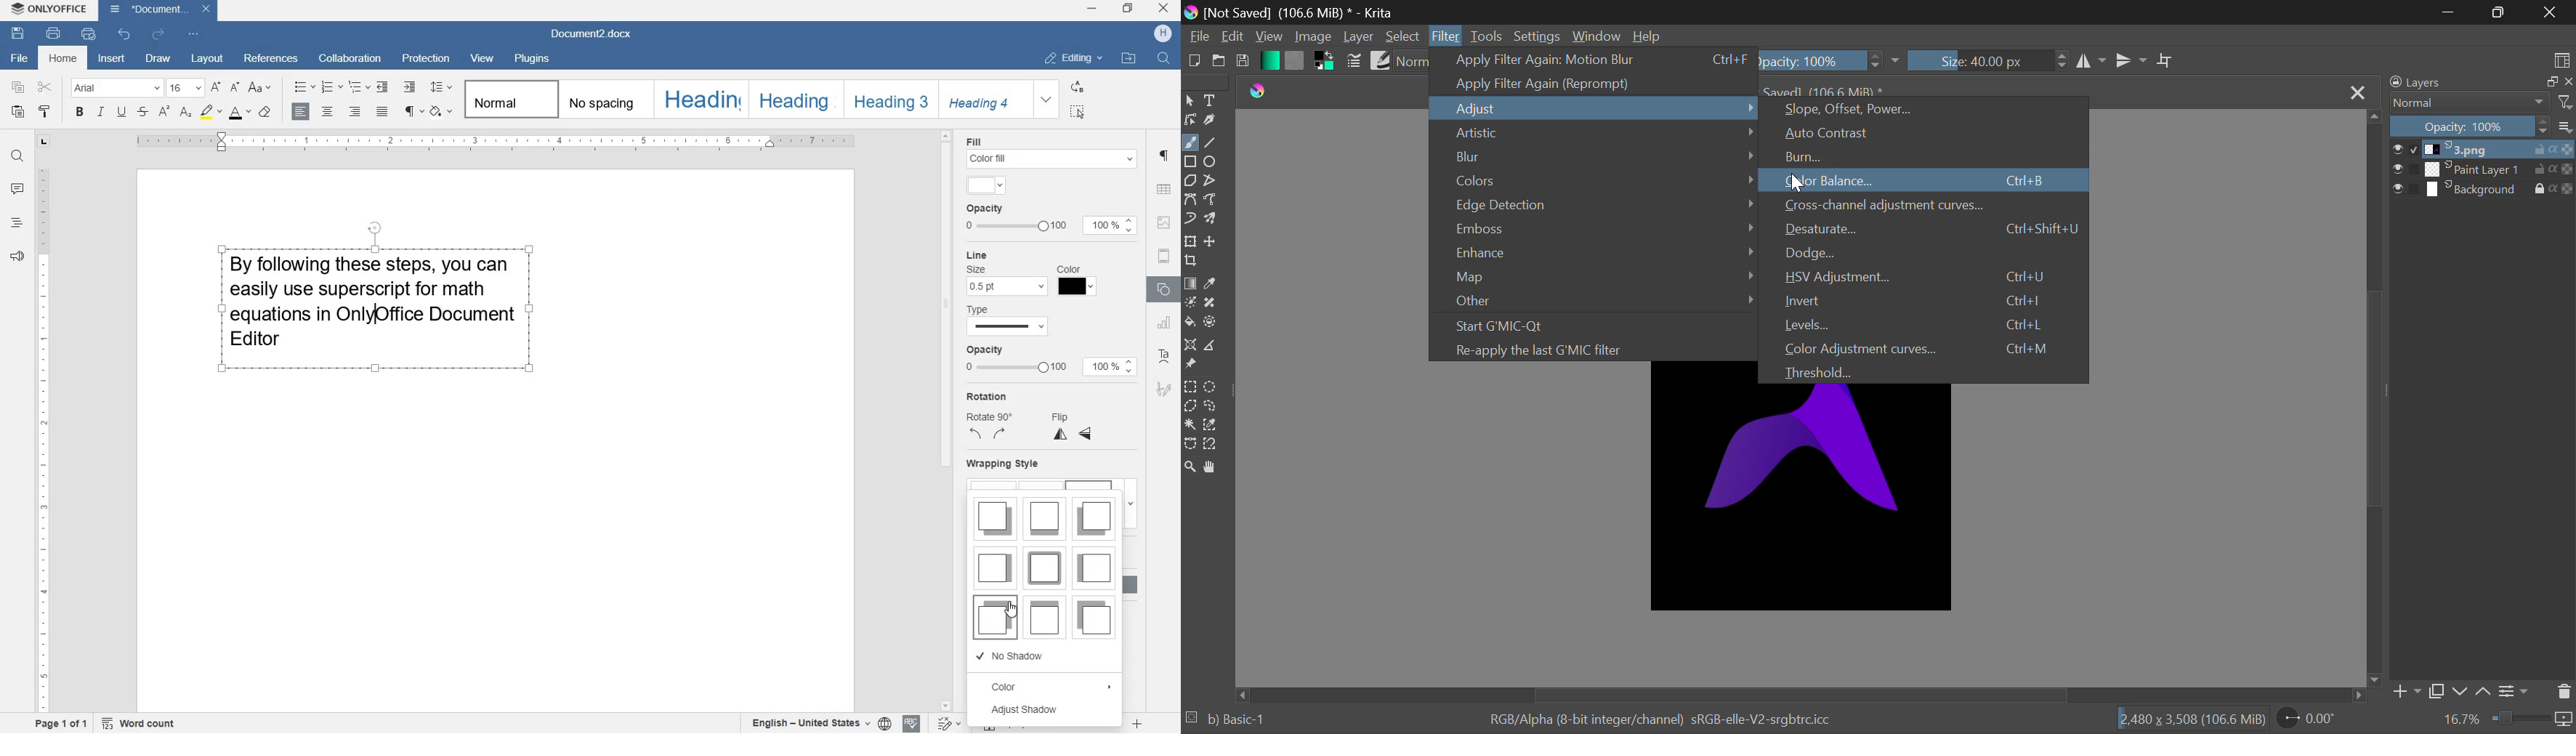 The width and height of the screenshot is (2576, 756). I want to click on shape settings, so click(1164, 290).